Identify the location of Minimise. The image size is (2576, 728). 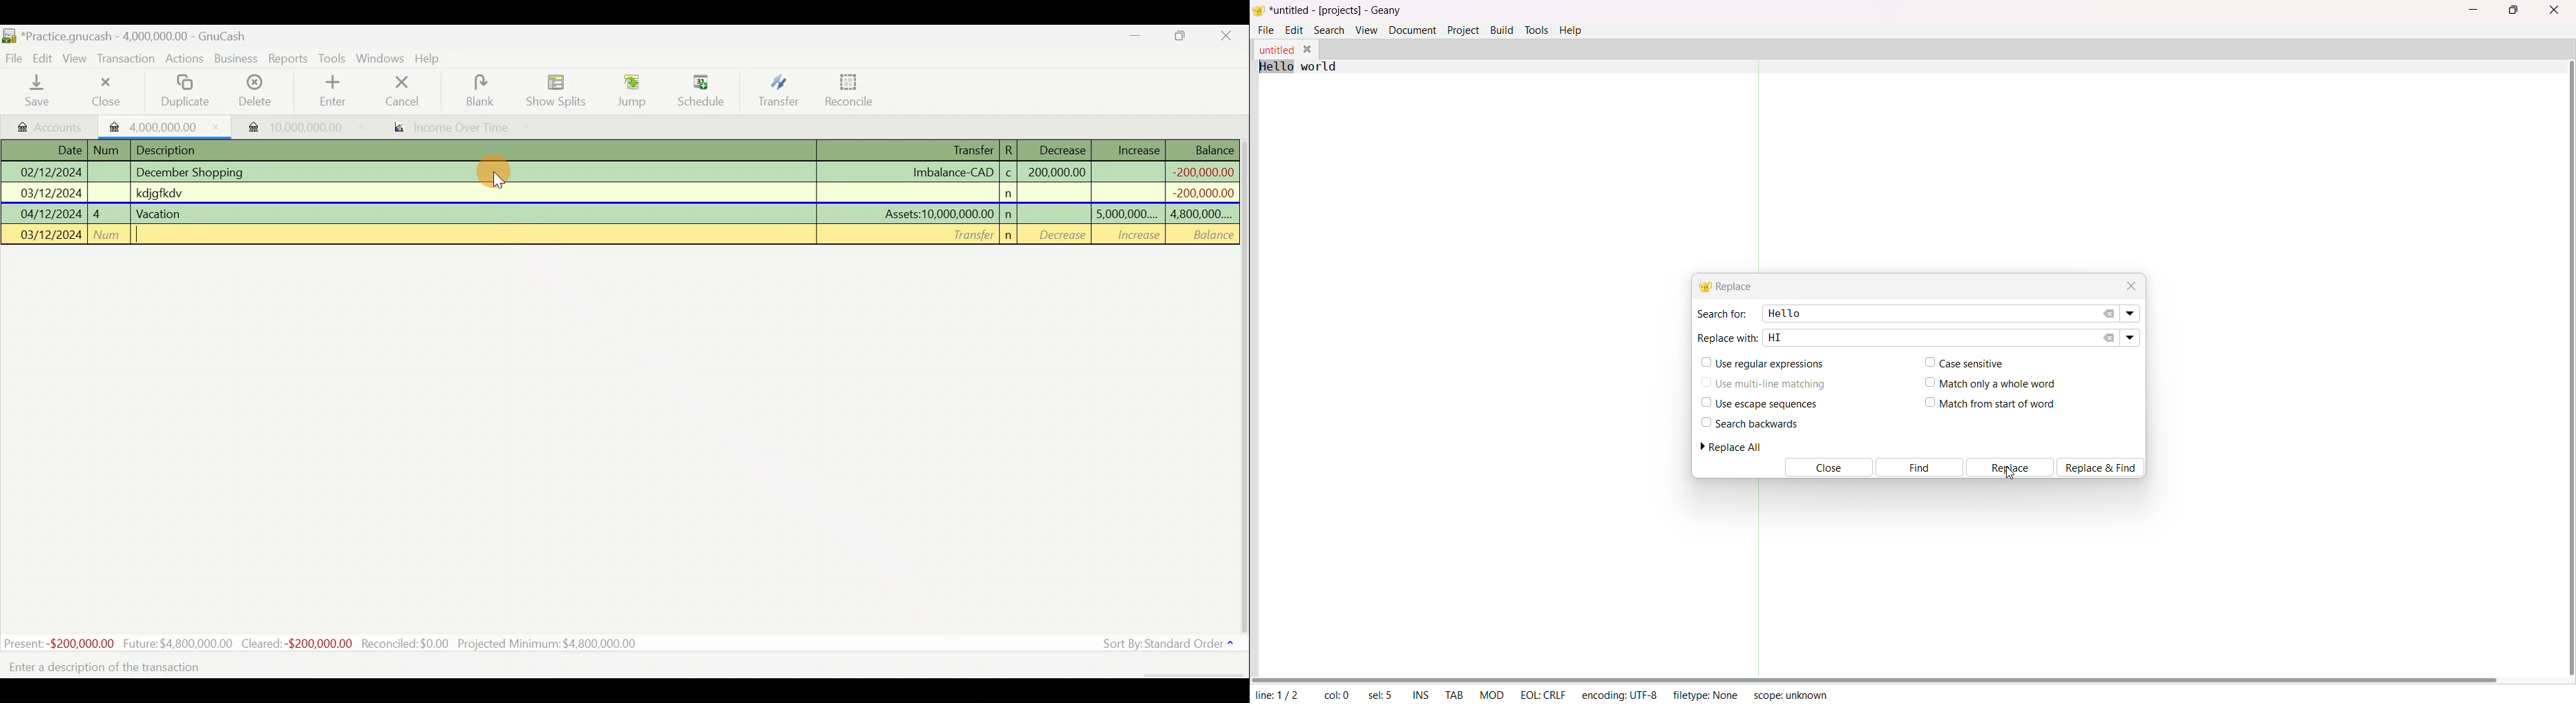
(1136, 38).